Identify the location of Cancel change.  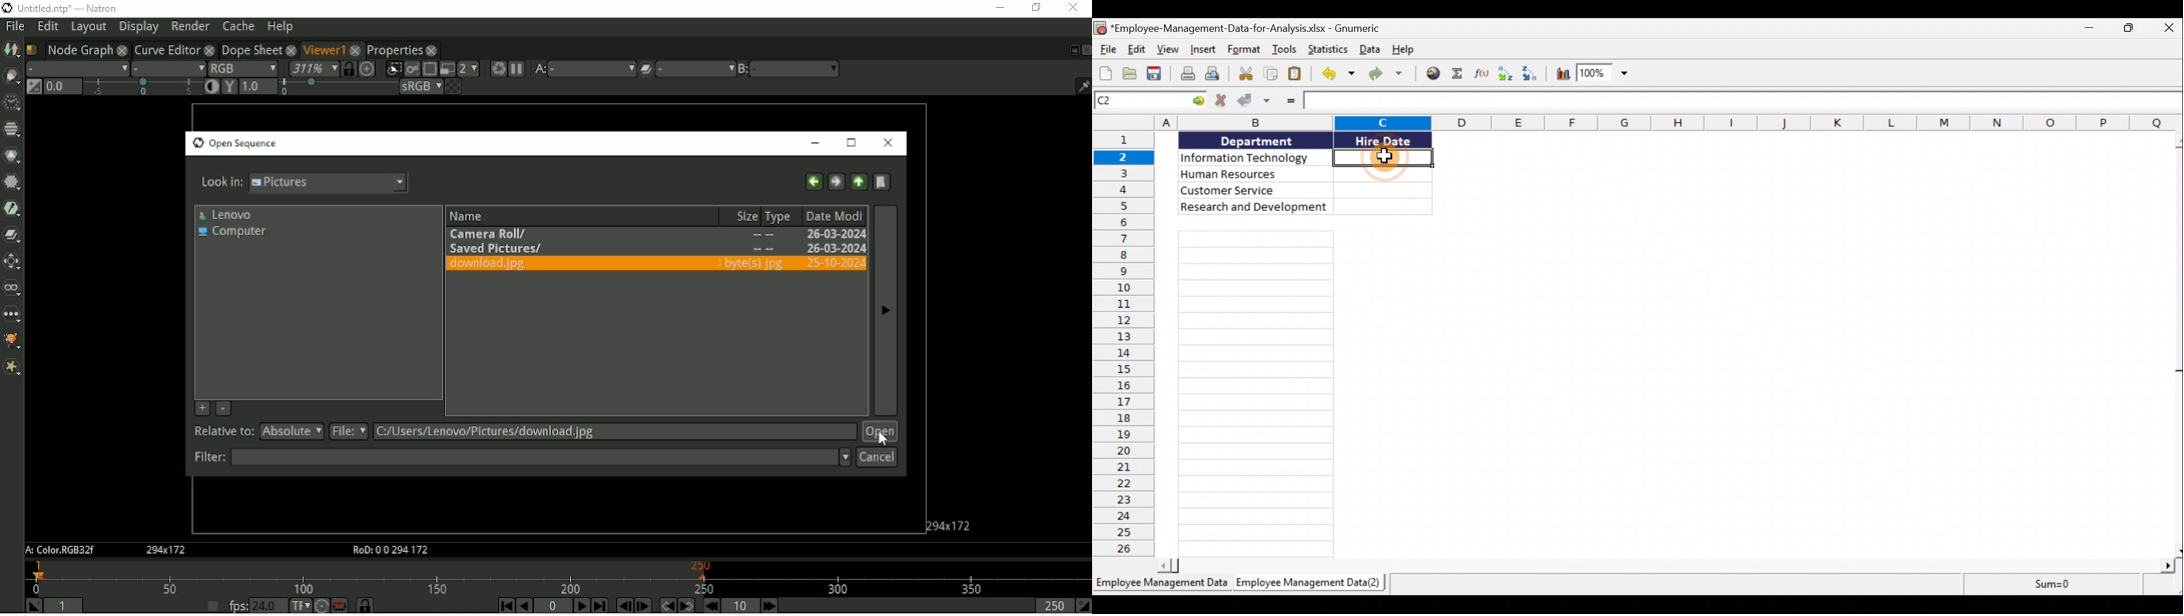
(1220, 102).